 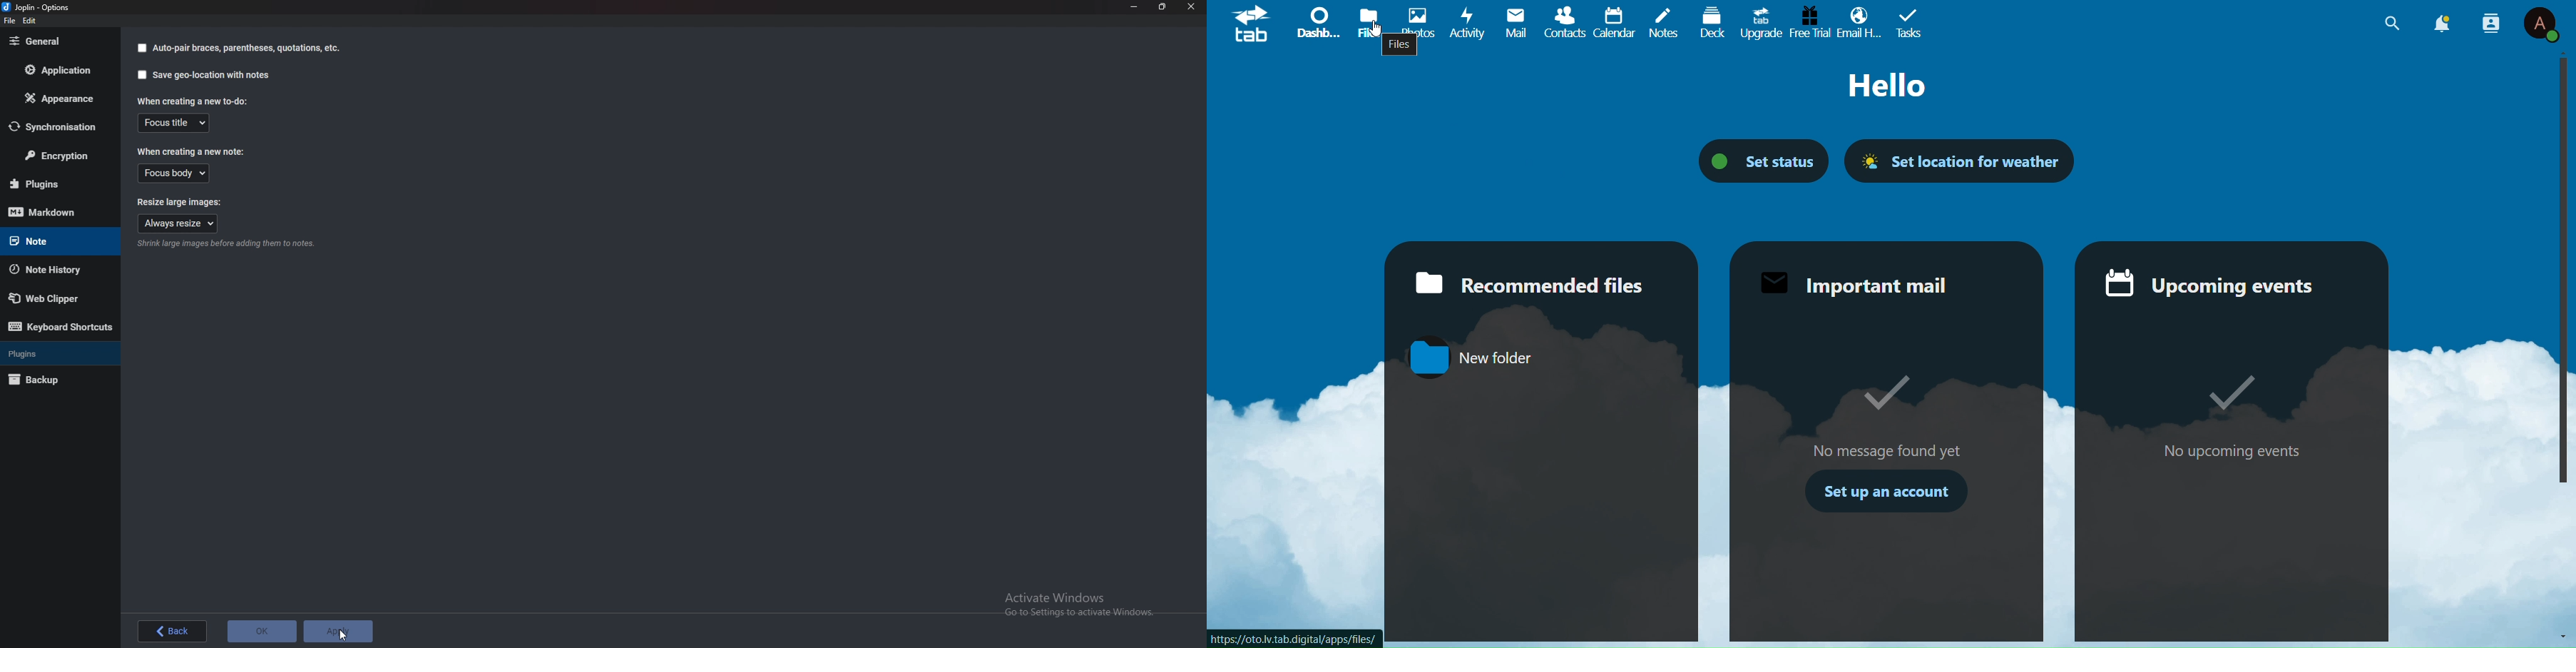 What do you see at coordinates (1568, 23) in the screenshot?
I see `Contacts` at bounding box center [1568, 23].